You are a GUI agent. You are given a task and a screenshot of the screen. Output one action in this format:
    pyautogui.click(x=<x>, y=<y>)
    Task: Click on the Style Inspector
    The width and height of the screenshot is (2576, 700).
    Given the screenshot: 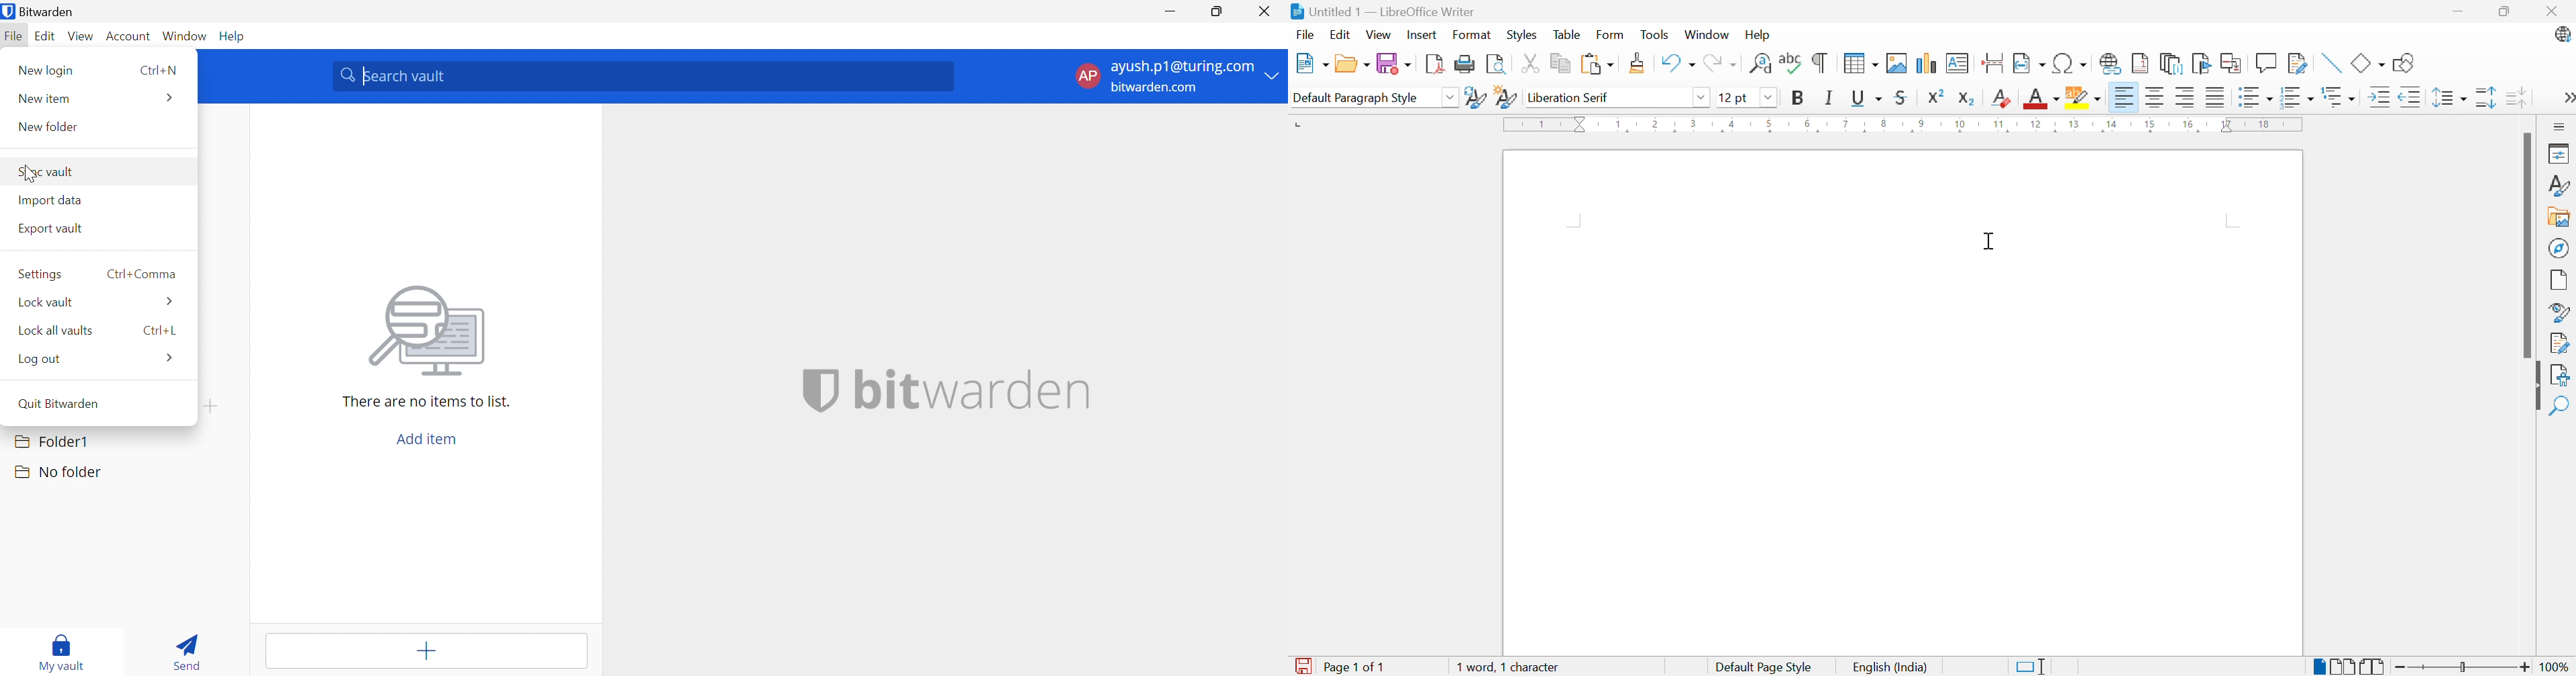 What is the action you would take?
    pyautogui.click(x=2561, y=312)
    